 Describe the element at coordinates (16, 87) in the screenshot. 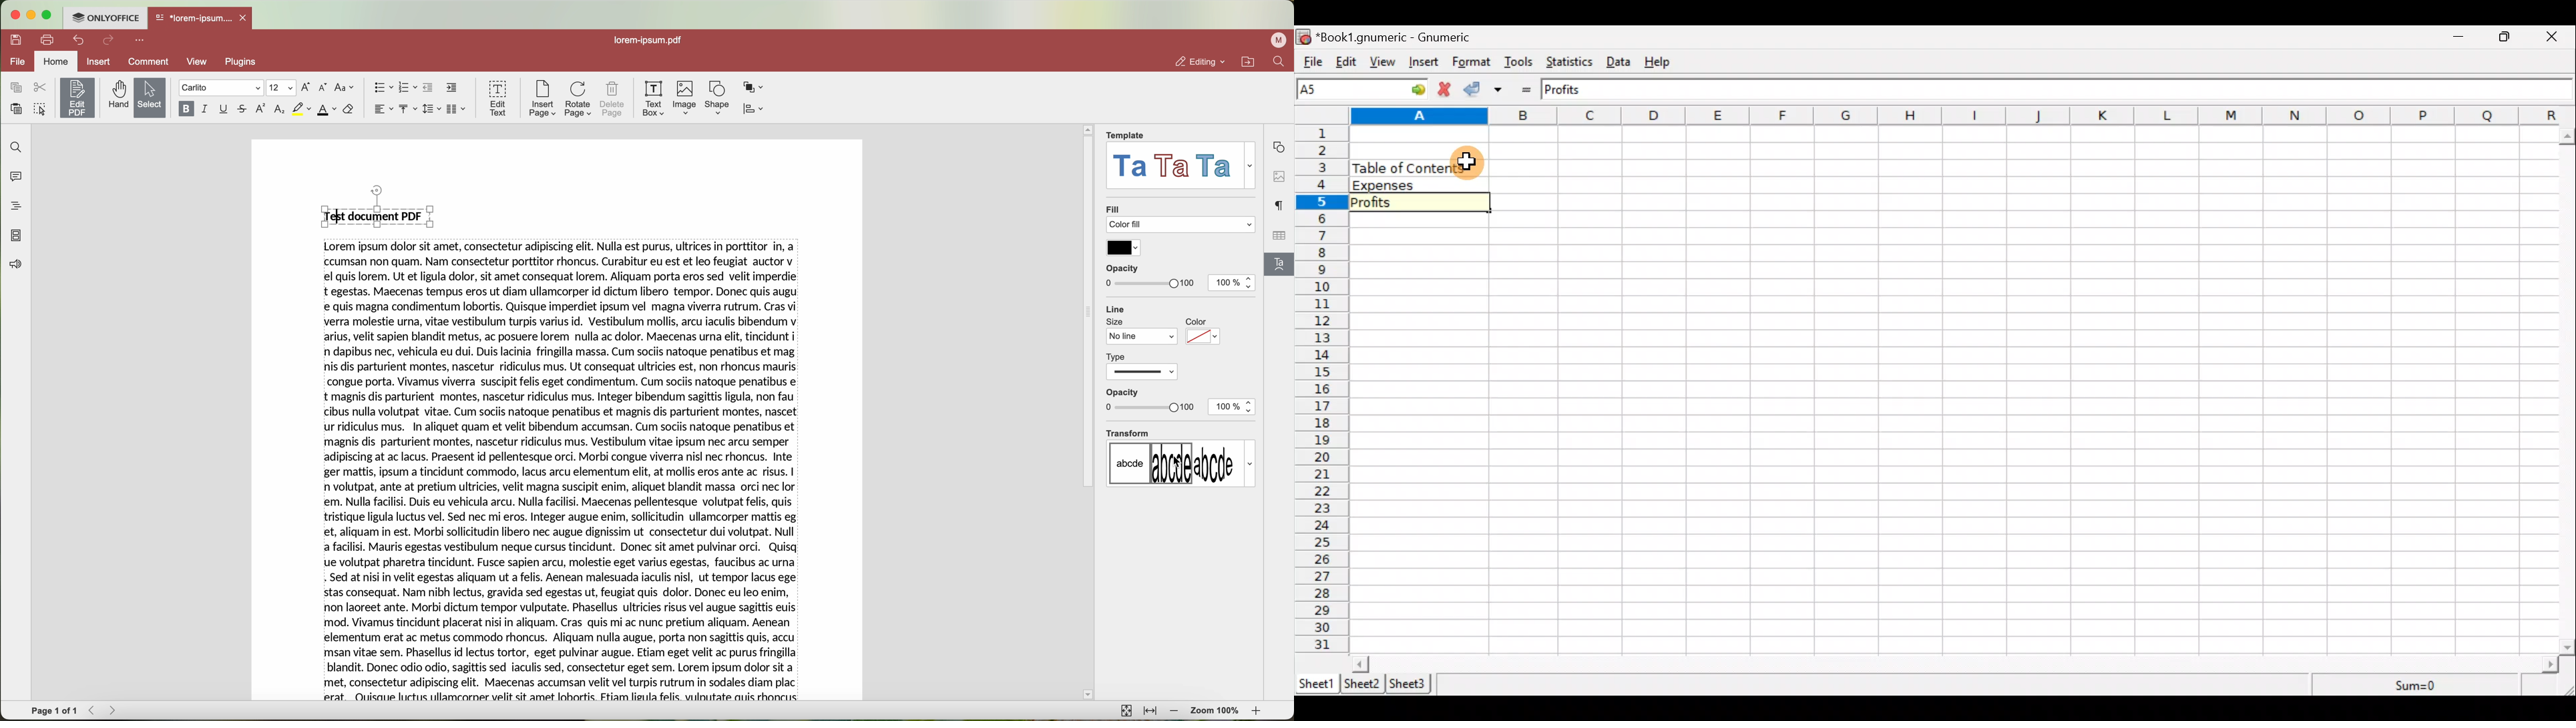

I see `copy` at that location.